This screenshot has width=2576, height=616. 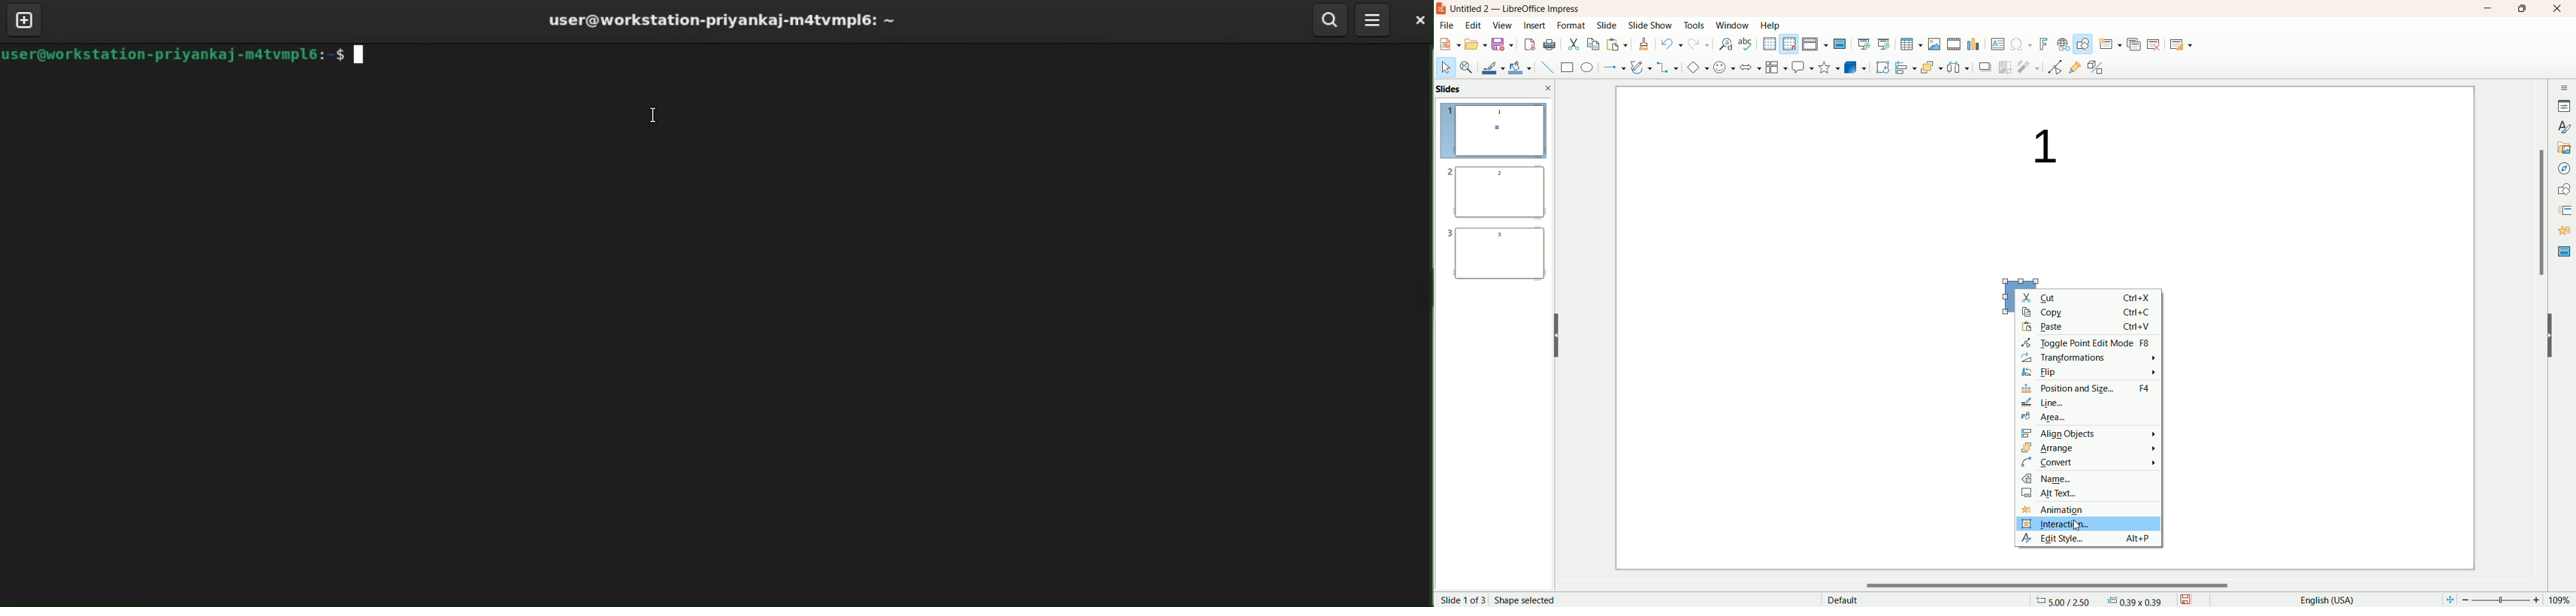 I want to click on textbox, so click(x=1998, y=44).